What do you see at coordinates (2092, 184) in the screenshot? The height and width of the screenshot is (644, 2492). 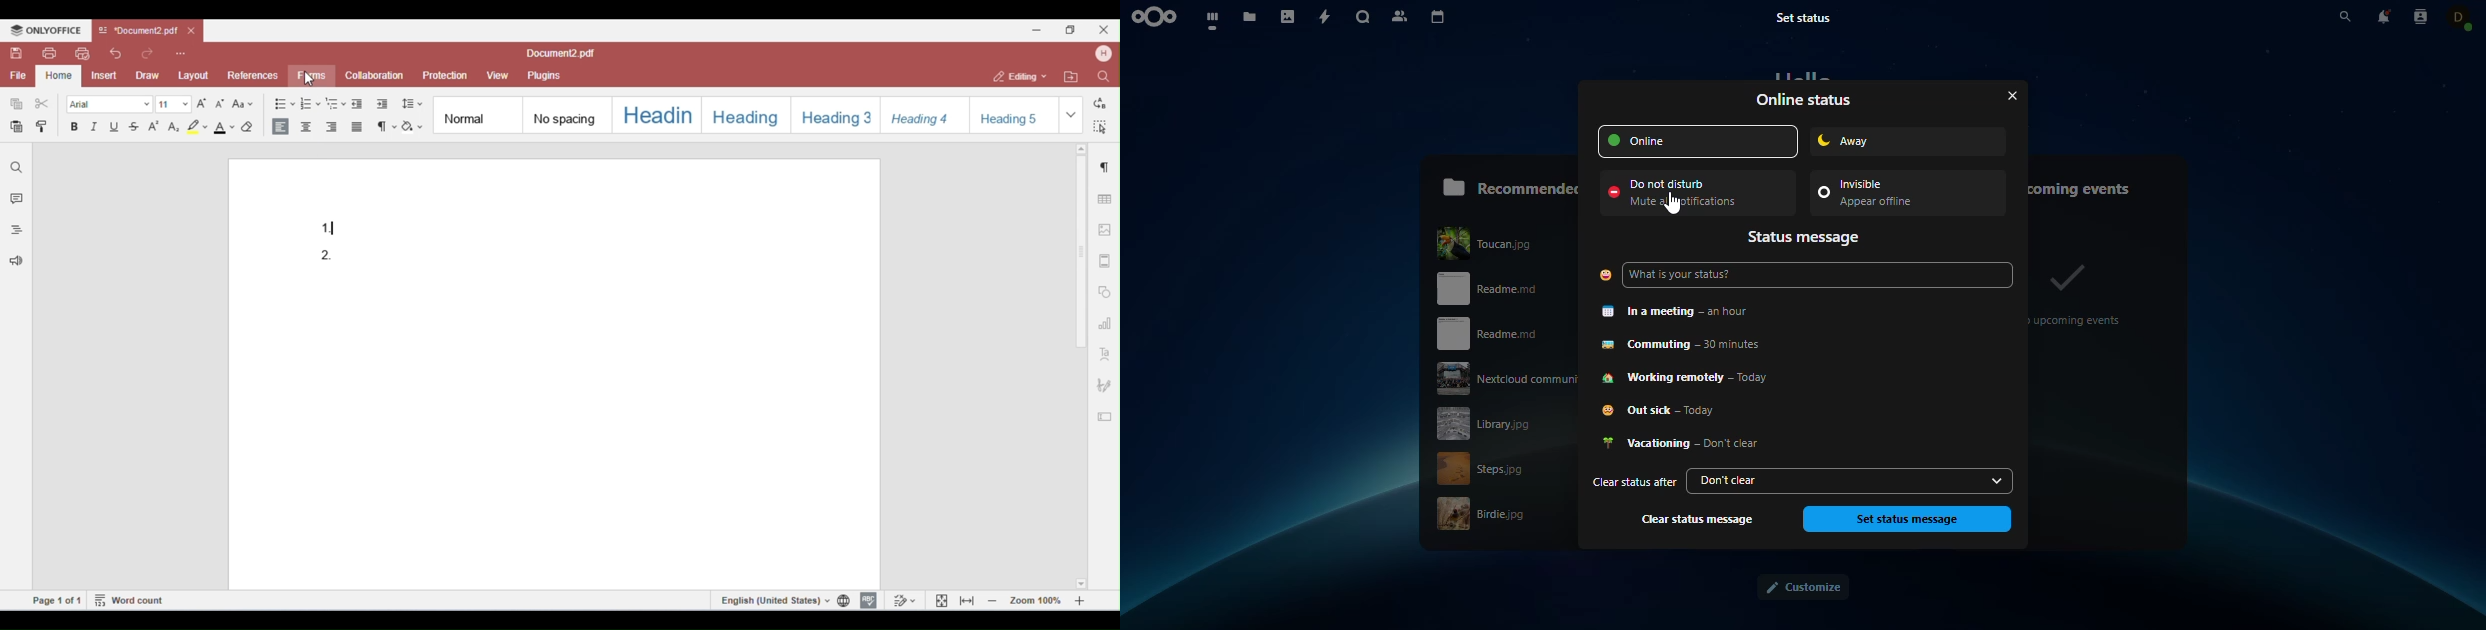 I see `upcoming events` at bounding box center [2092, 184].